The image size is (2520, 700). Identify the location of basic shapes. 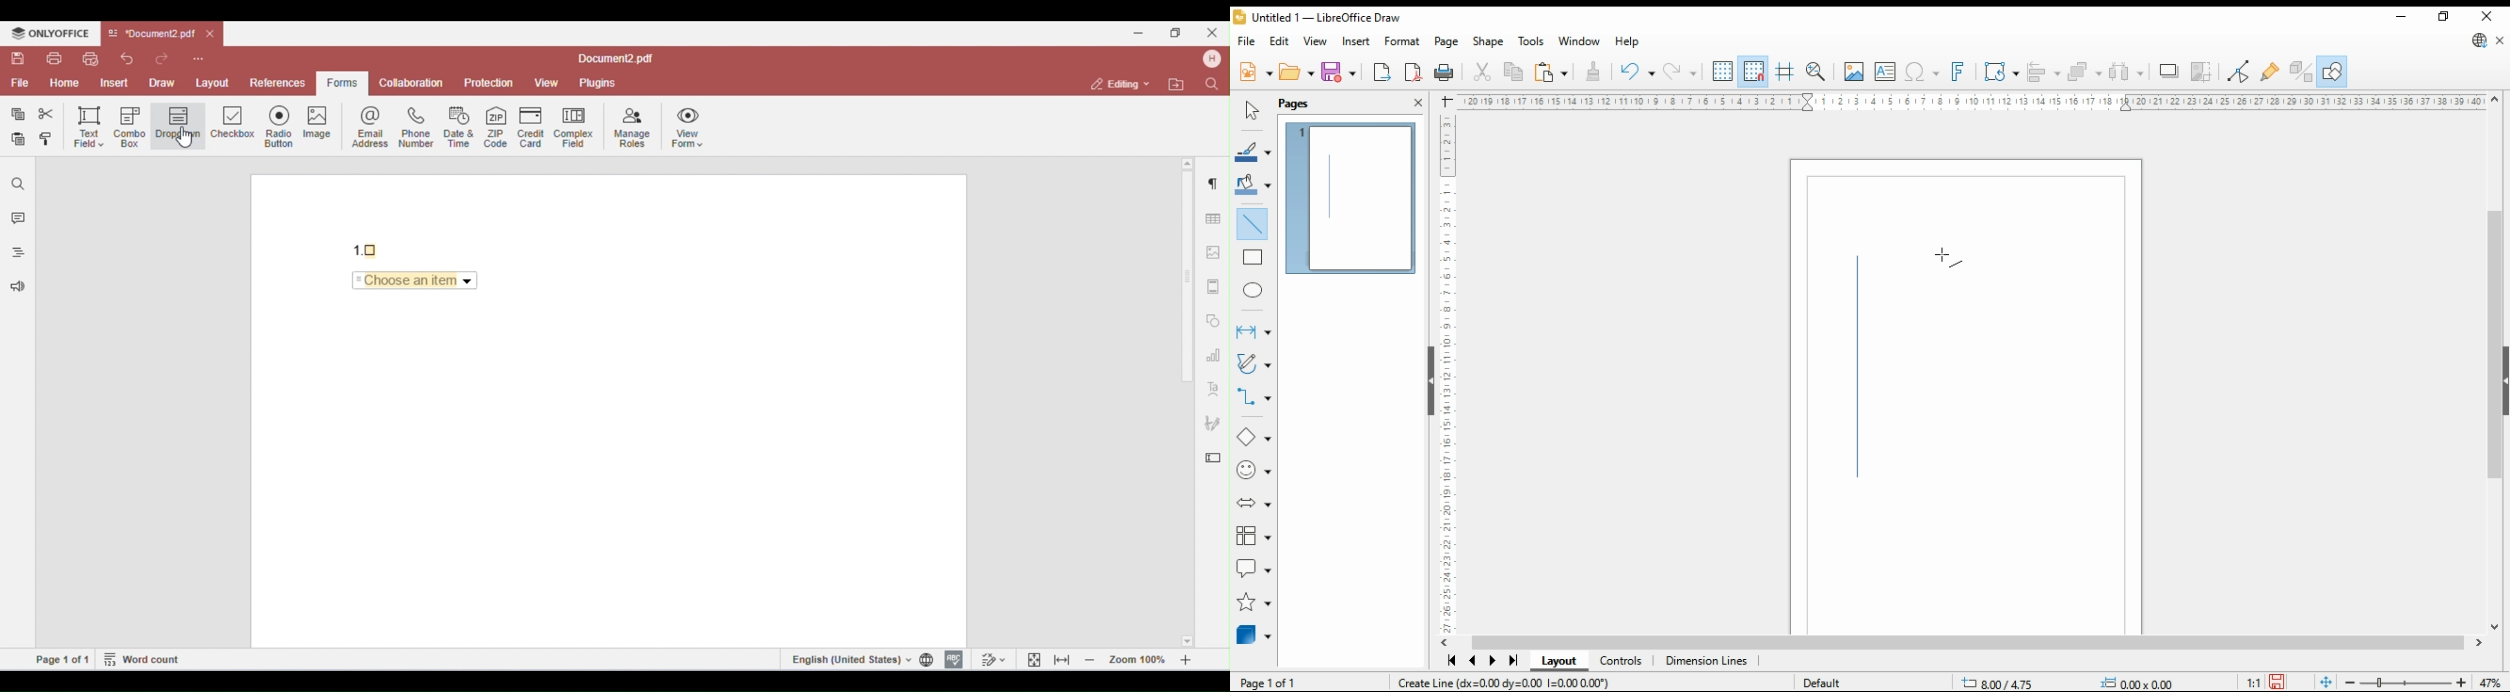
(1250, 438).